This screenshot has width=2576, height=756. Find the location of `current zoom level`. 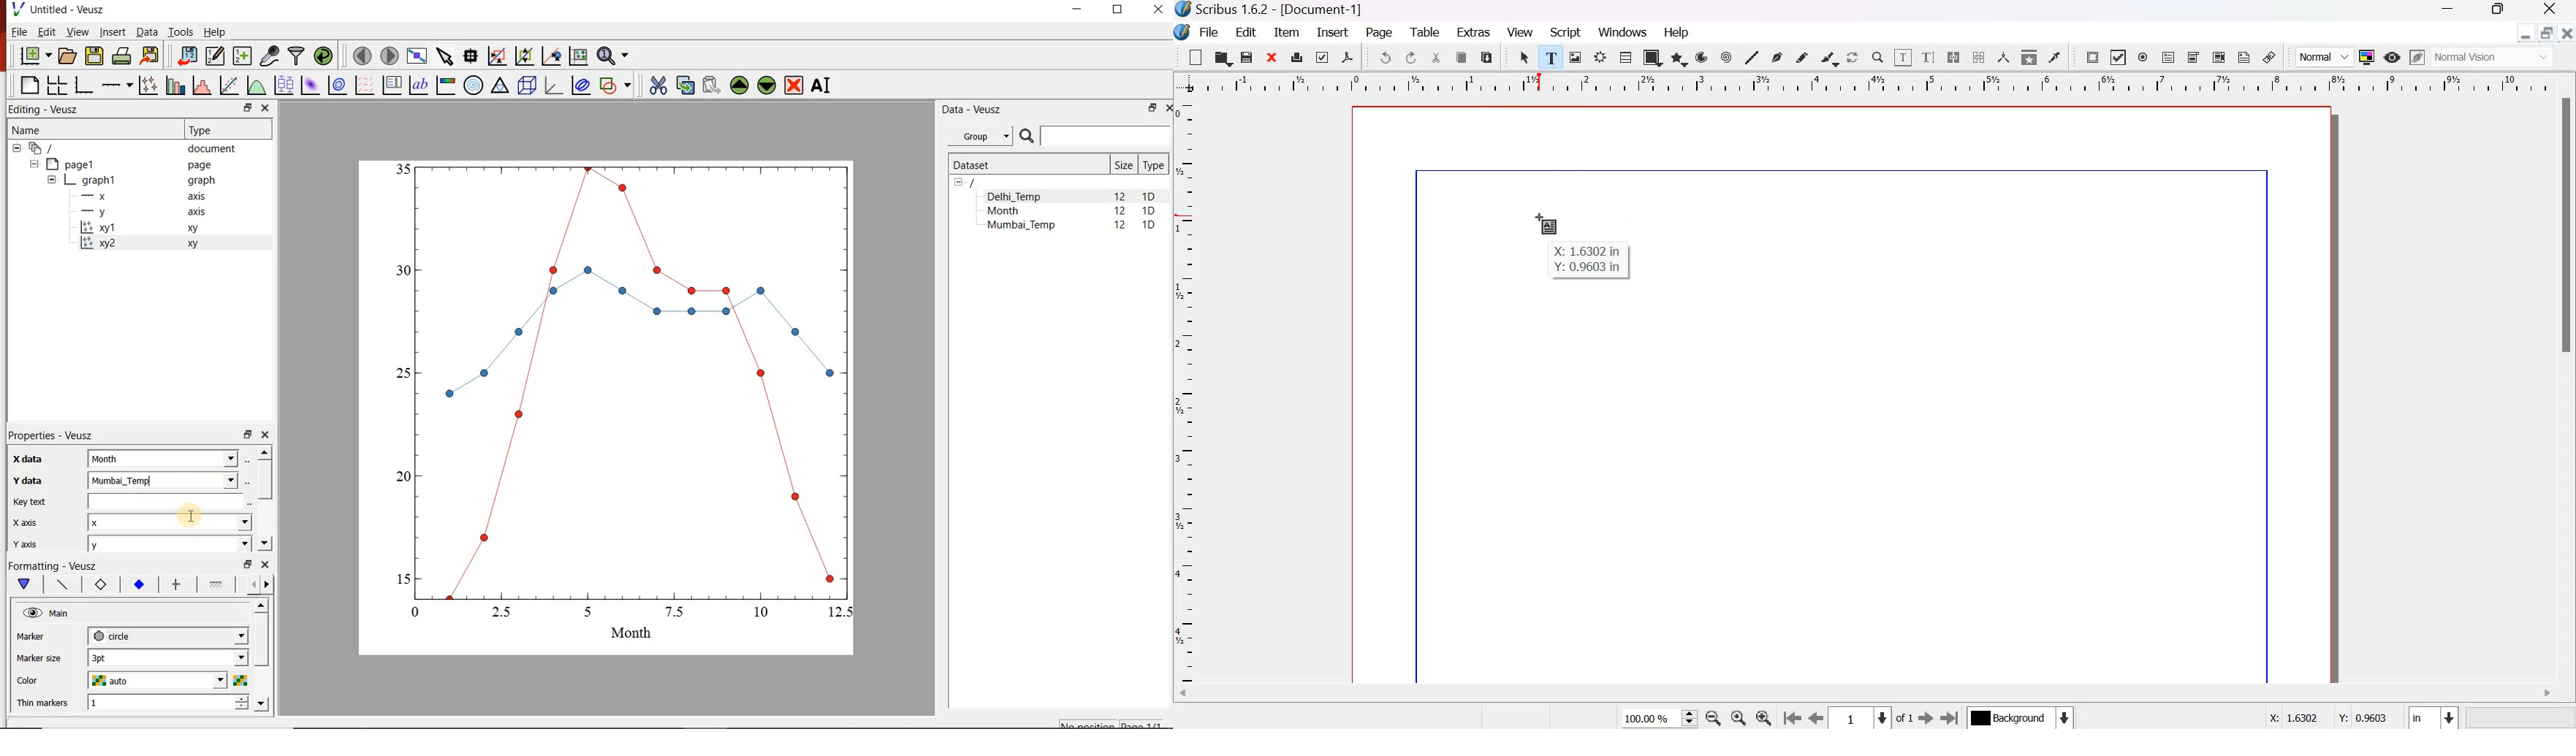

current zoom level is located at coordinates (1659, 719).